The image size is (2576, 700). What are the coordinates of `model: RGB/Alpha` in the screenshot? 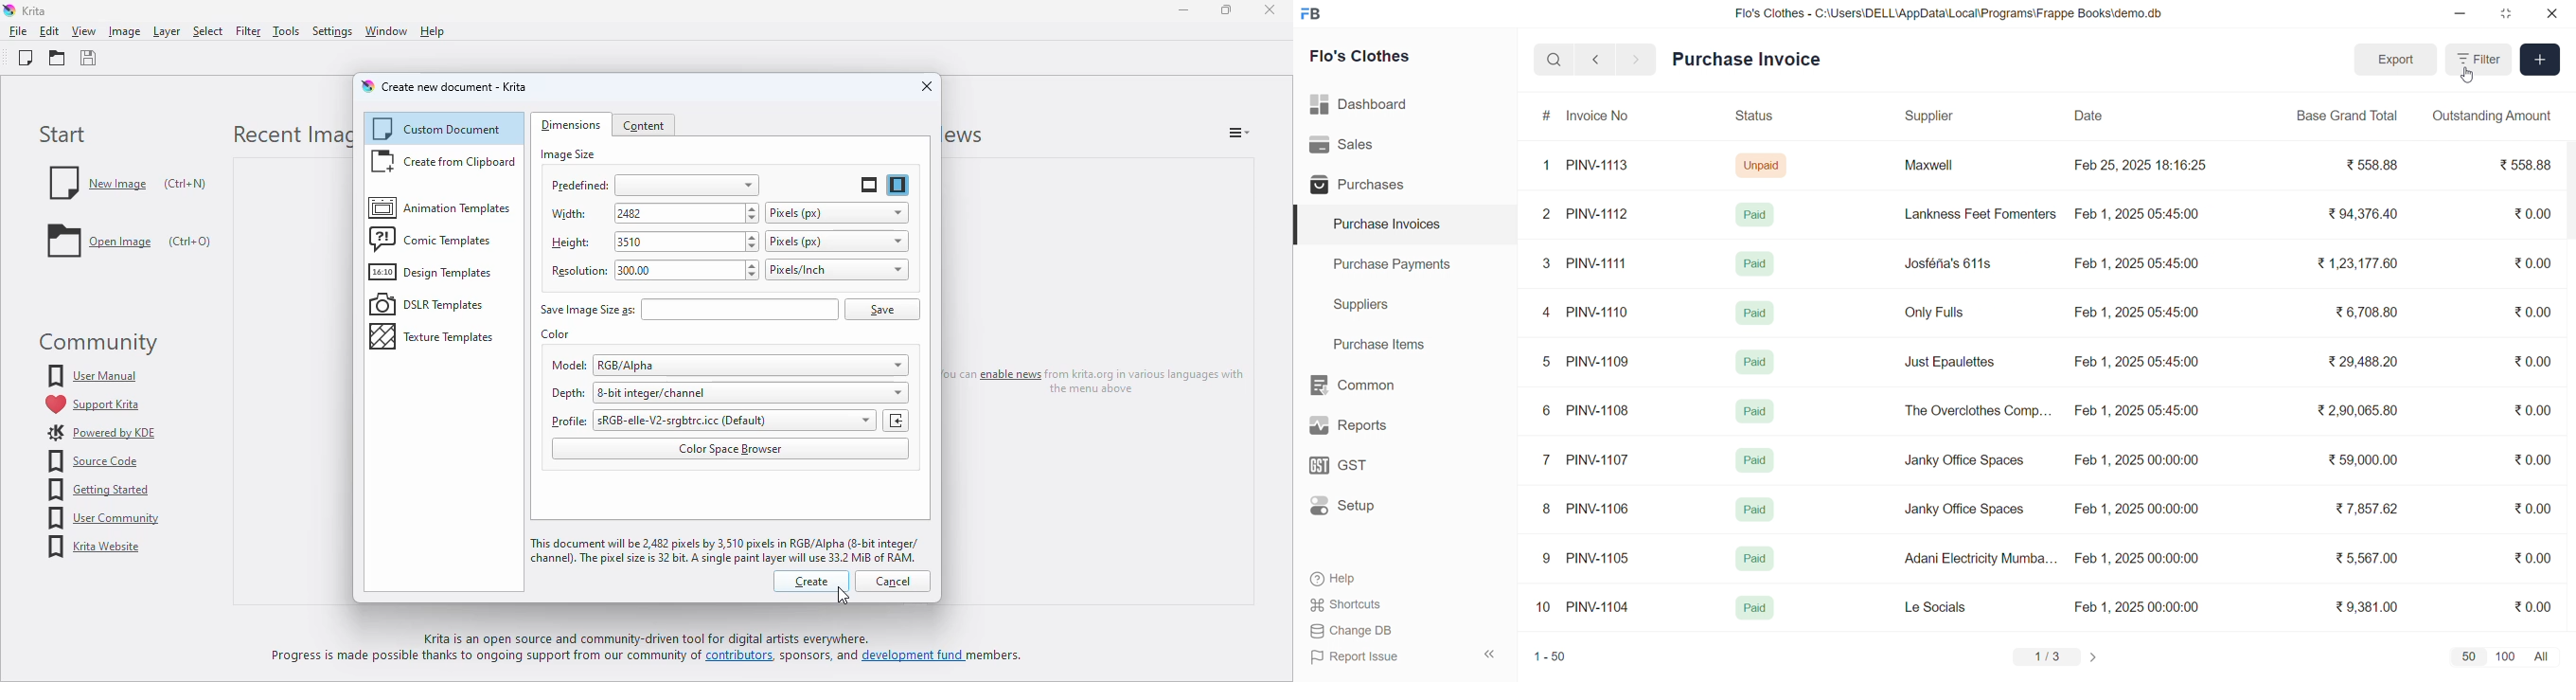 It's located at (697, 366).